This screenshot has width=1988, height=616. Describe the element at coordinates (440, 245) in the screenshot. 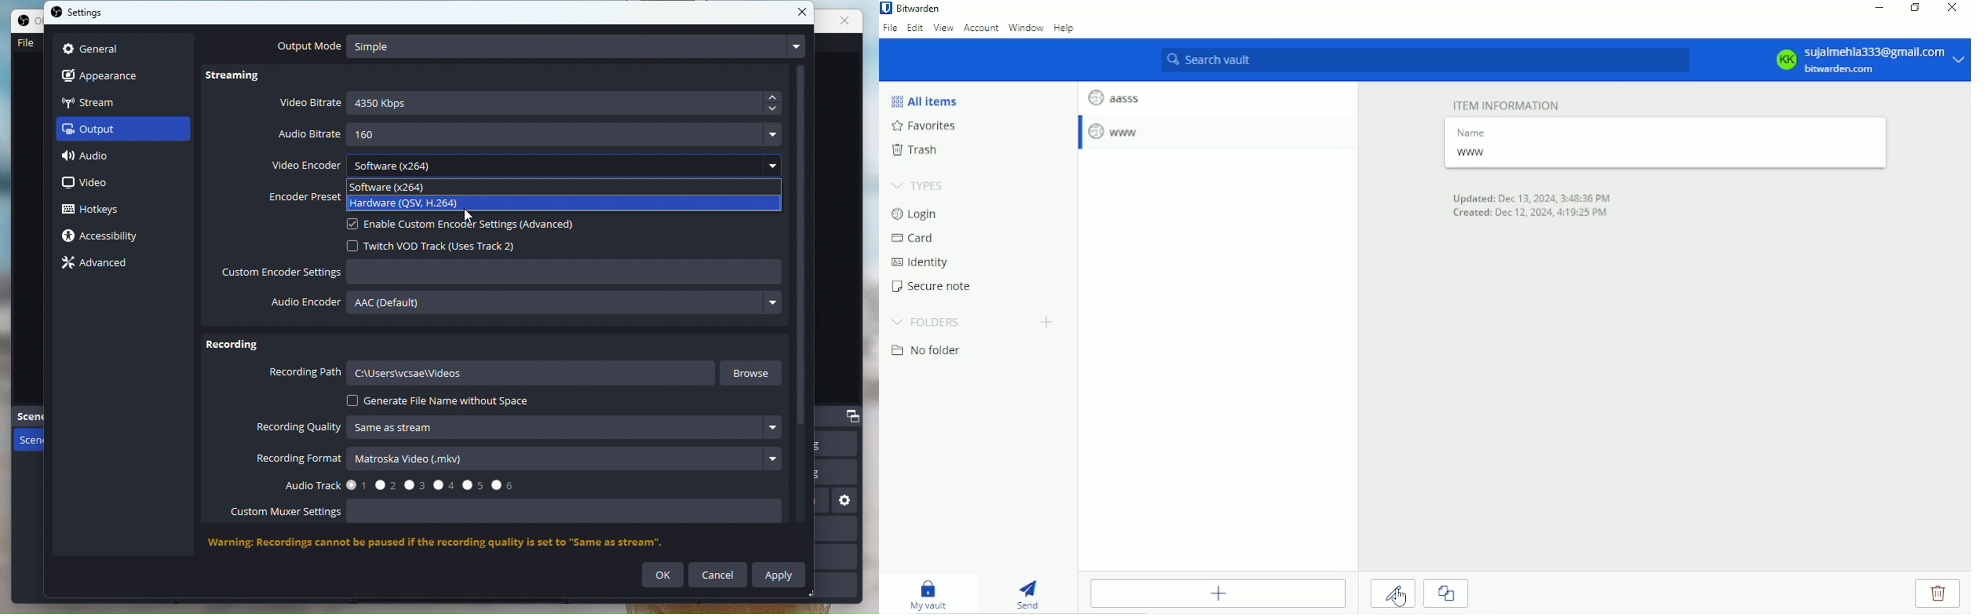

I see `Twitch VOD Track (Uses Track 2)` at that location.